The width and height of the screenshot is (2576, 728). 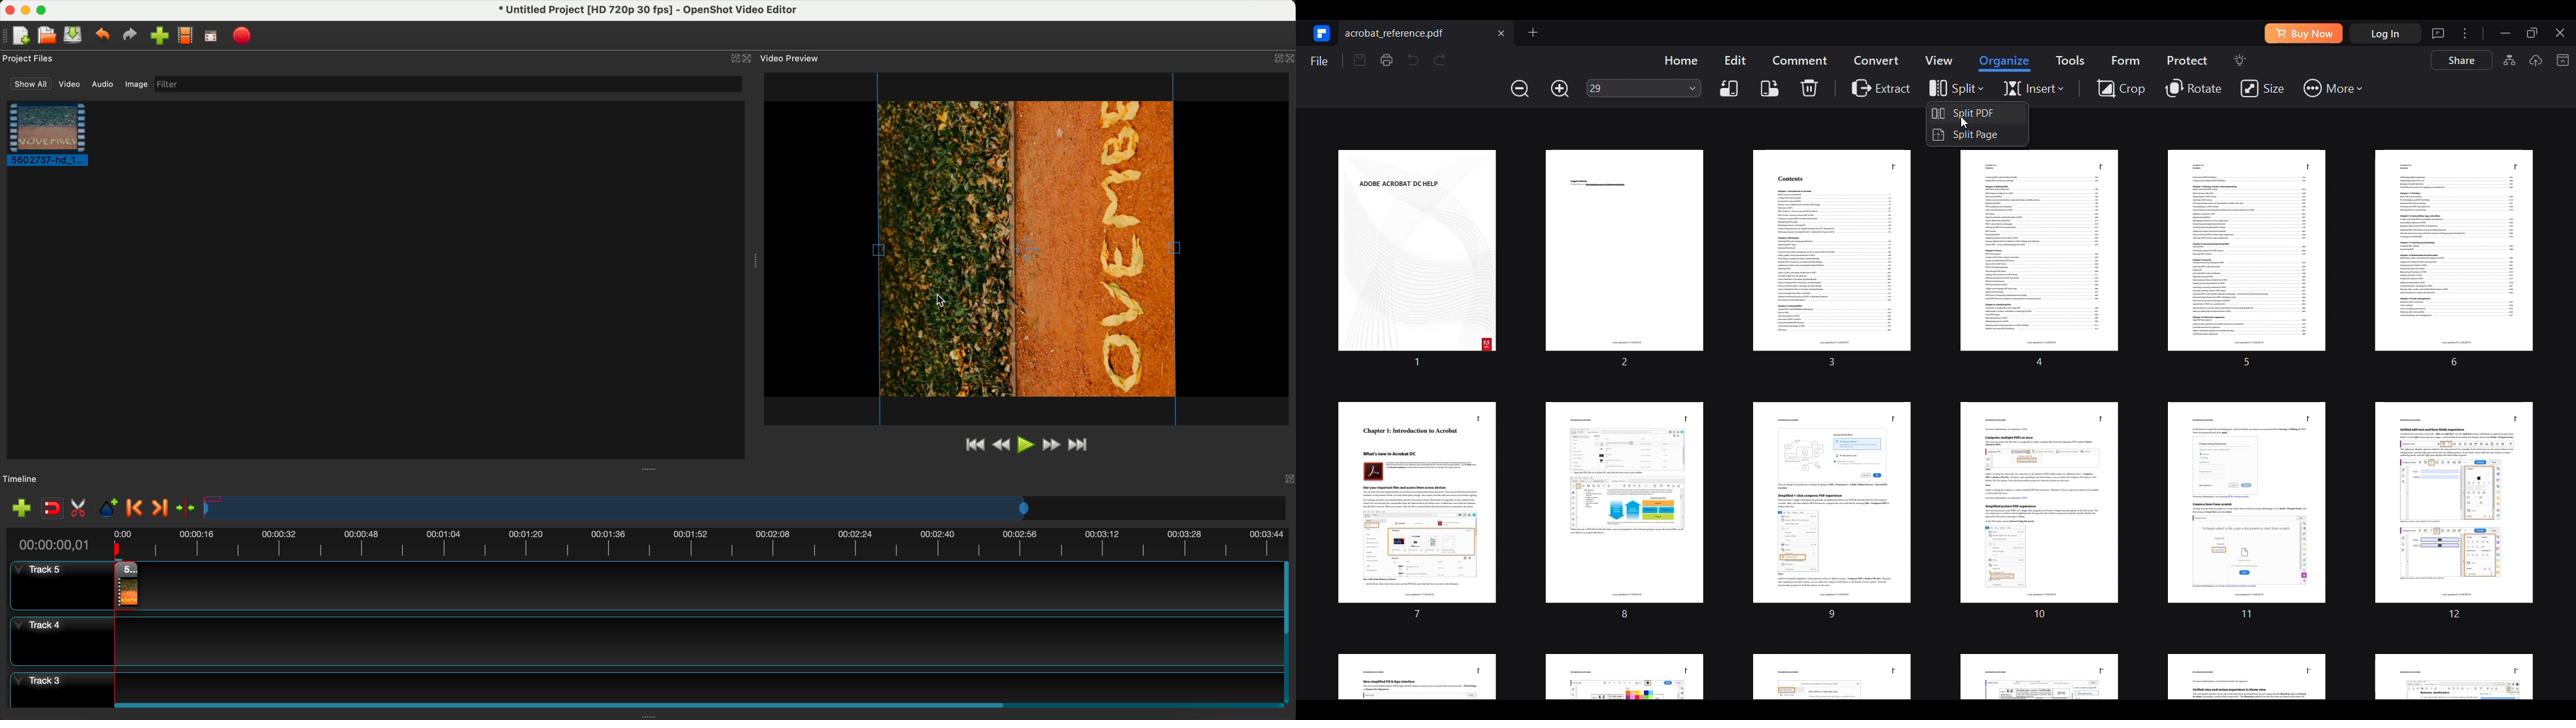 What do you see at coordinates (164, 505) in the screenshot?
I see `next marker` at bounding box center [164, 505].